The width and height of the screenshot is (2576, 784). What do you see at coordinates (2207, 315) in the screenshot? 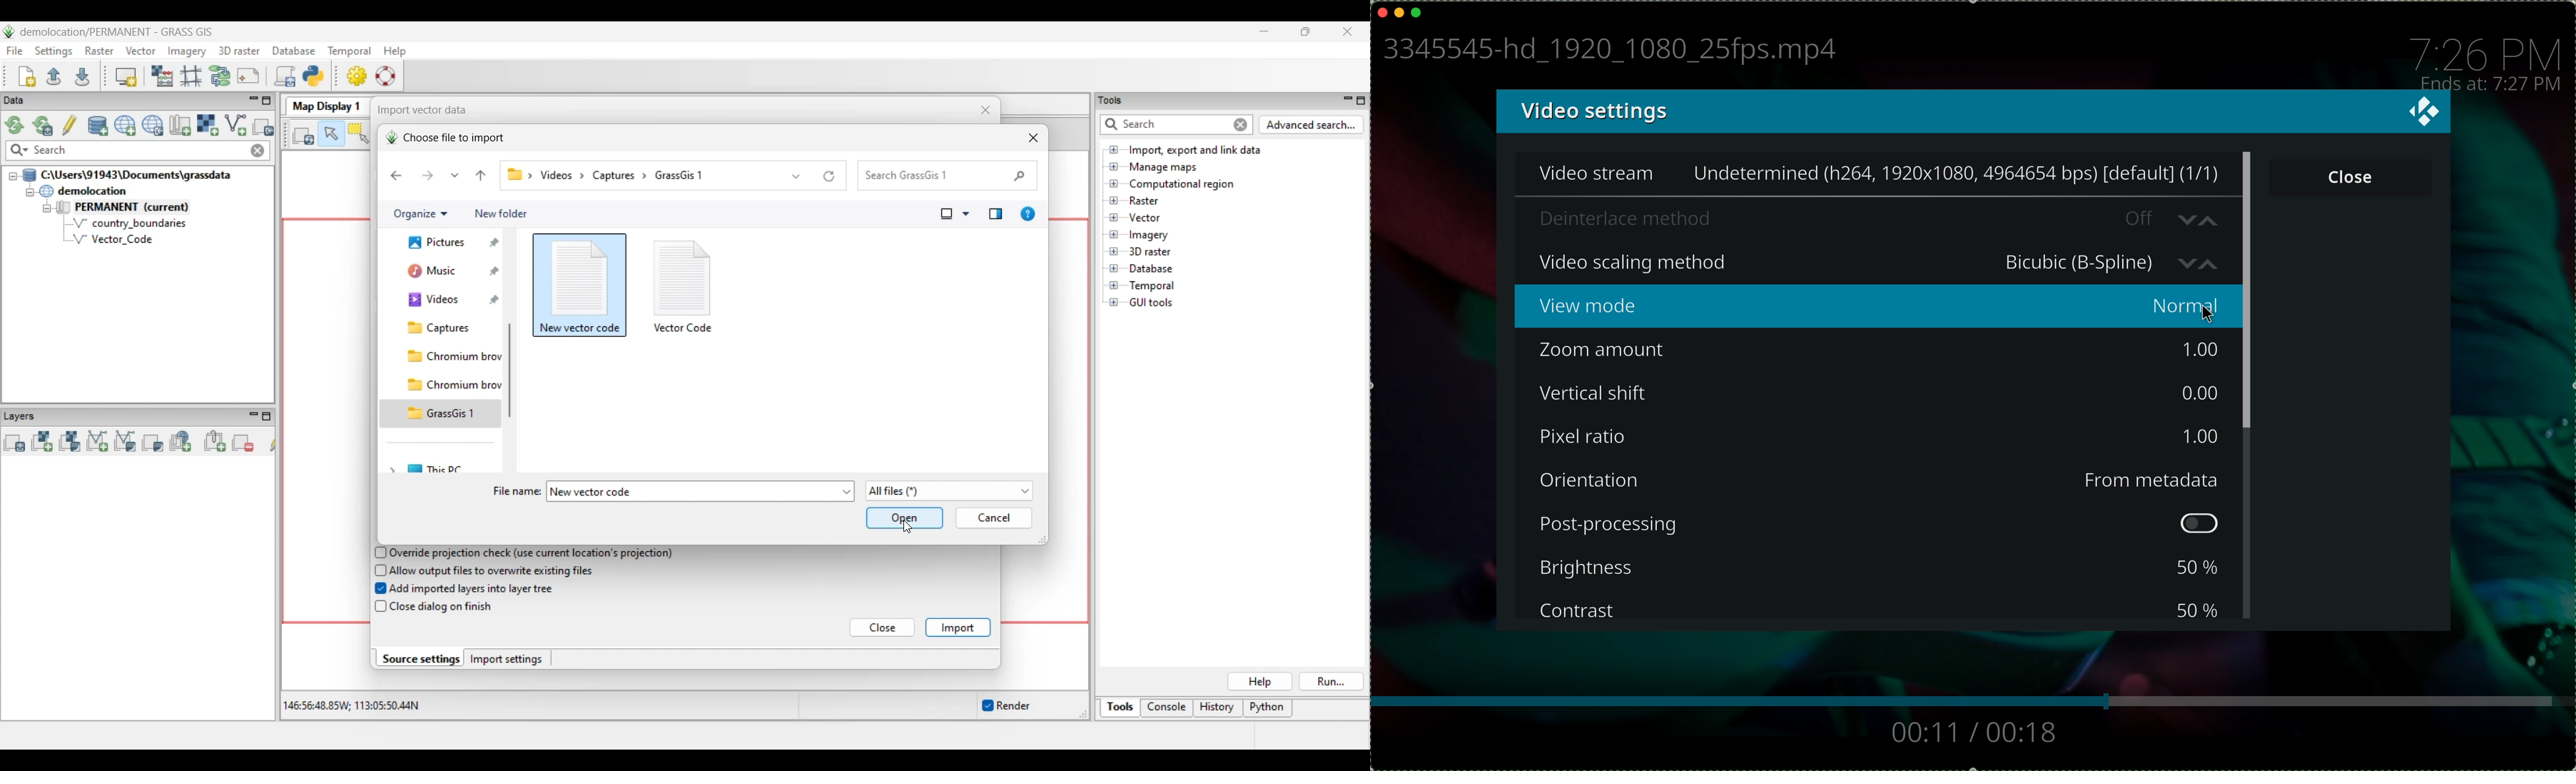
I see `cursor` at bounding box center [2207, 315].